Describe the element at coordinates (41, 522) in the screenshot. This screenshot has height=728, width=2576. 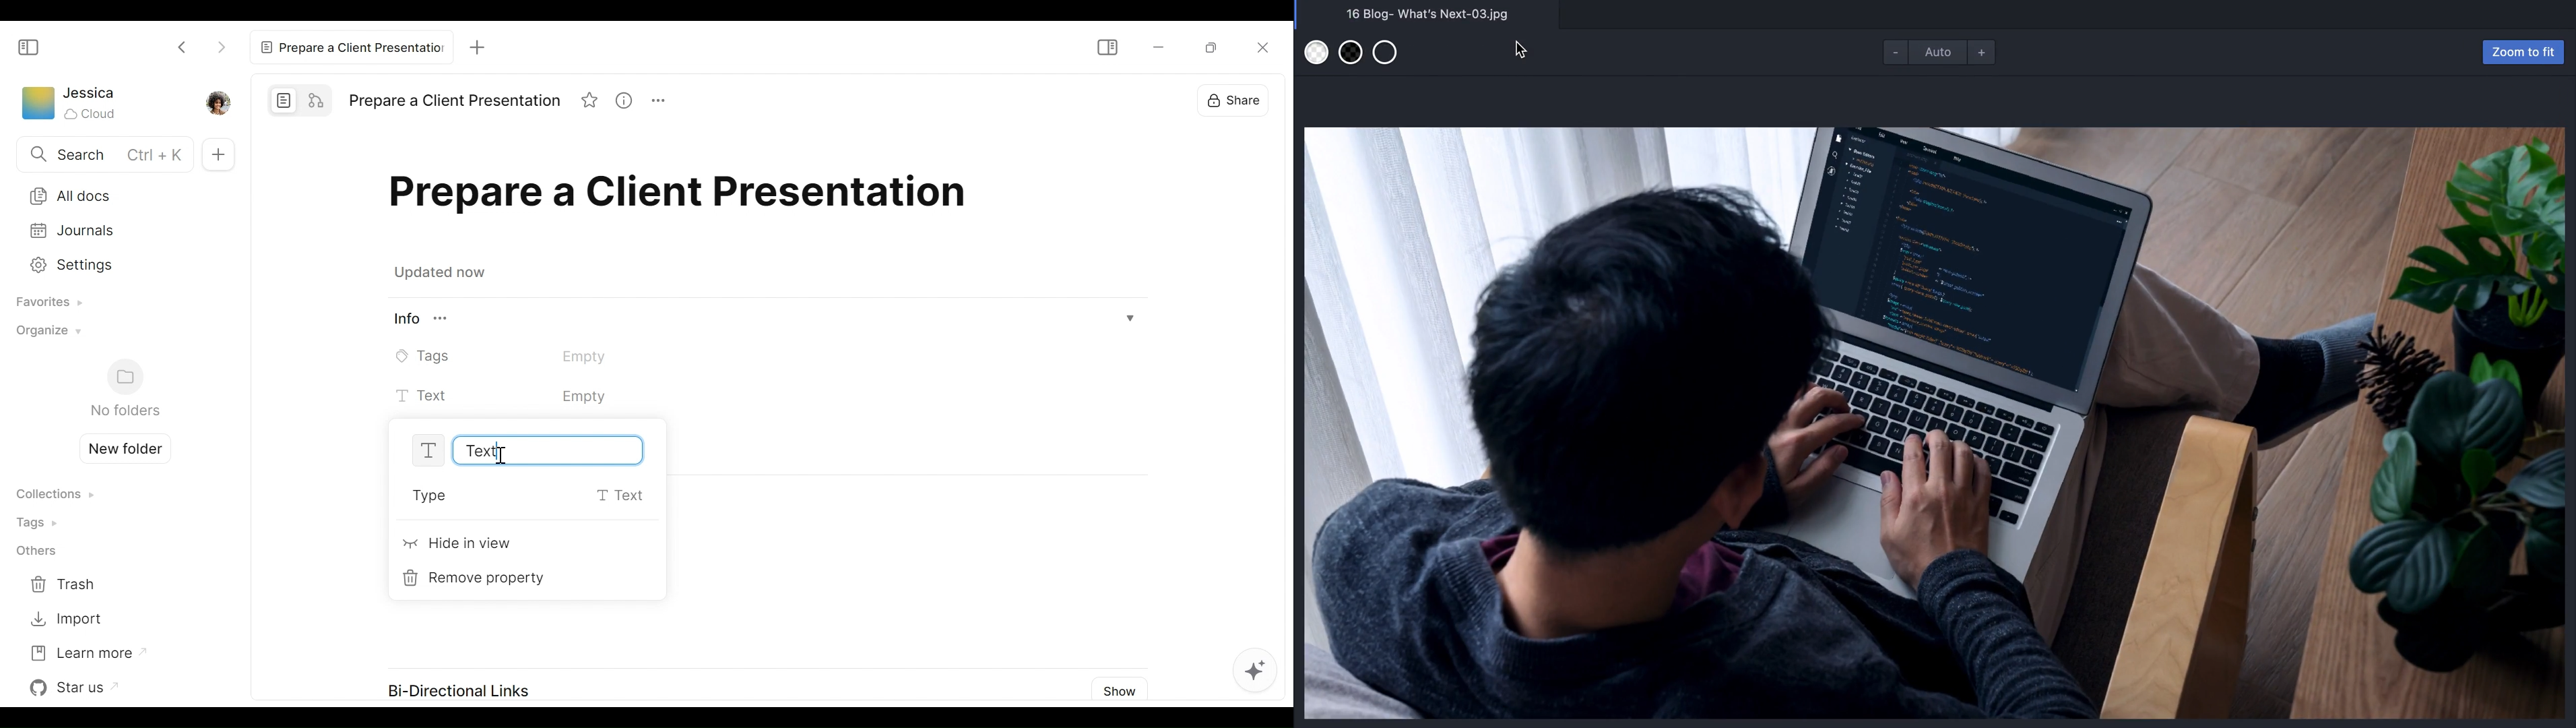
I see `Tags` at that location.